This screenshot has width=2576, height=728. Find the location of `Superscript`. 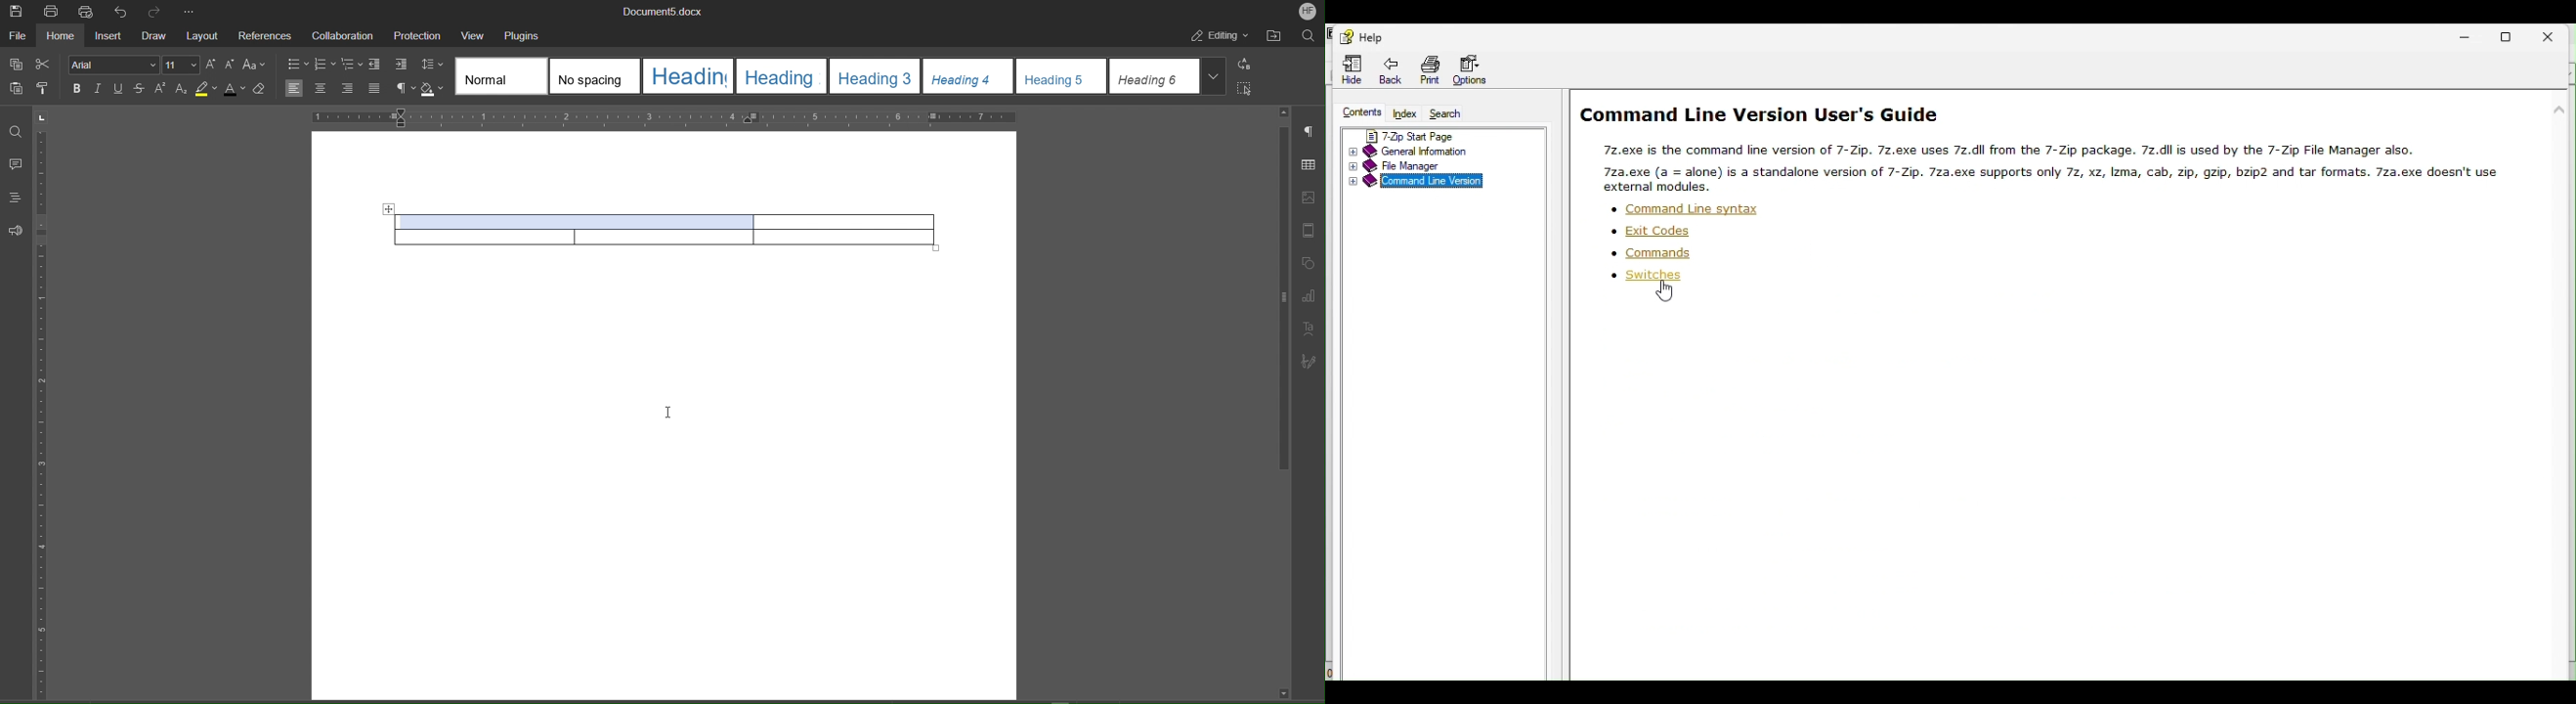

Superscript is located at coordinates (161, 89).